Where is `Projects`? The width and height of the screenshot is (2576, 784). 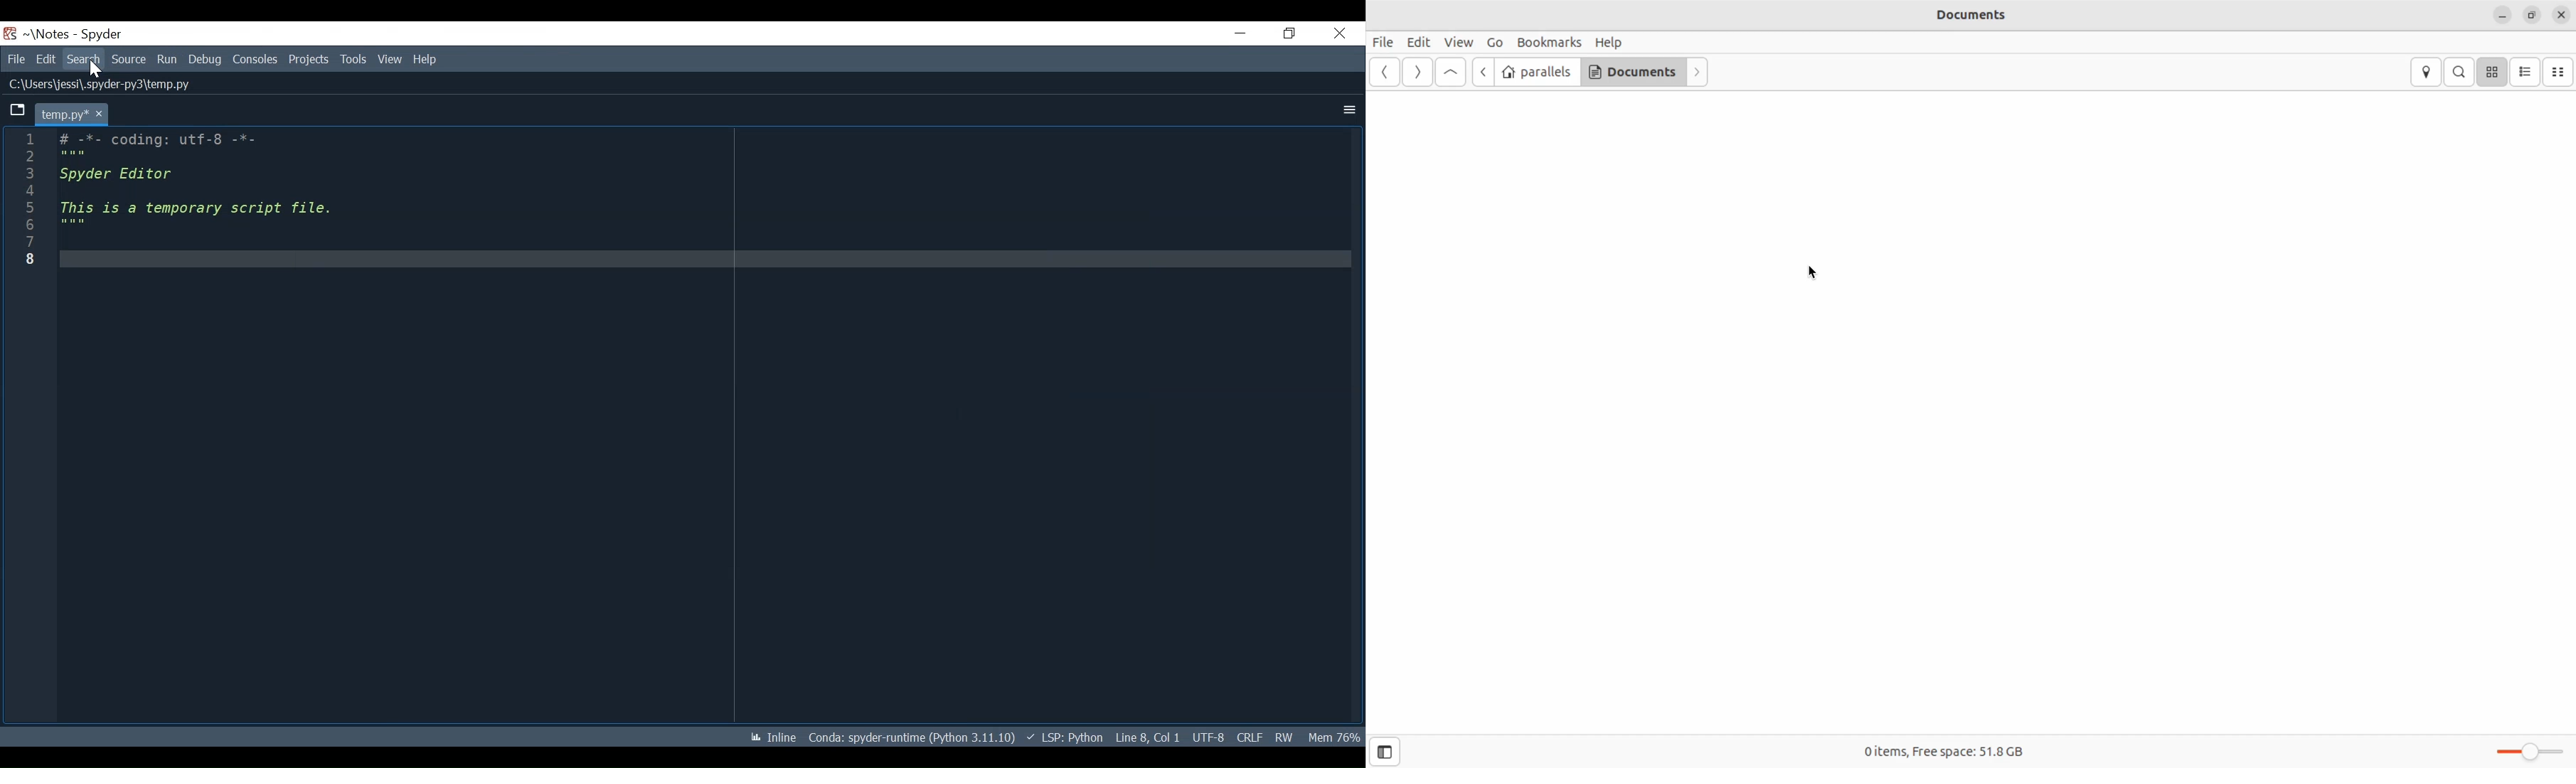 Projects is located at coordinates (309, 60).